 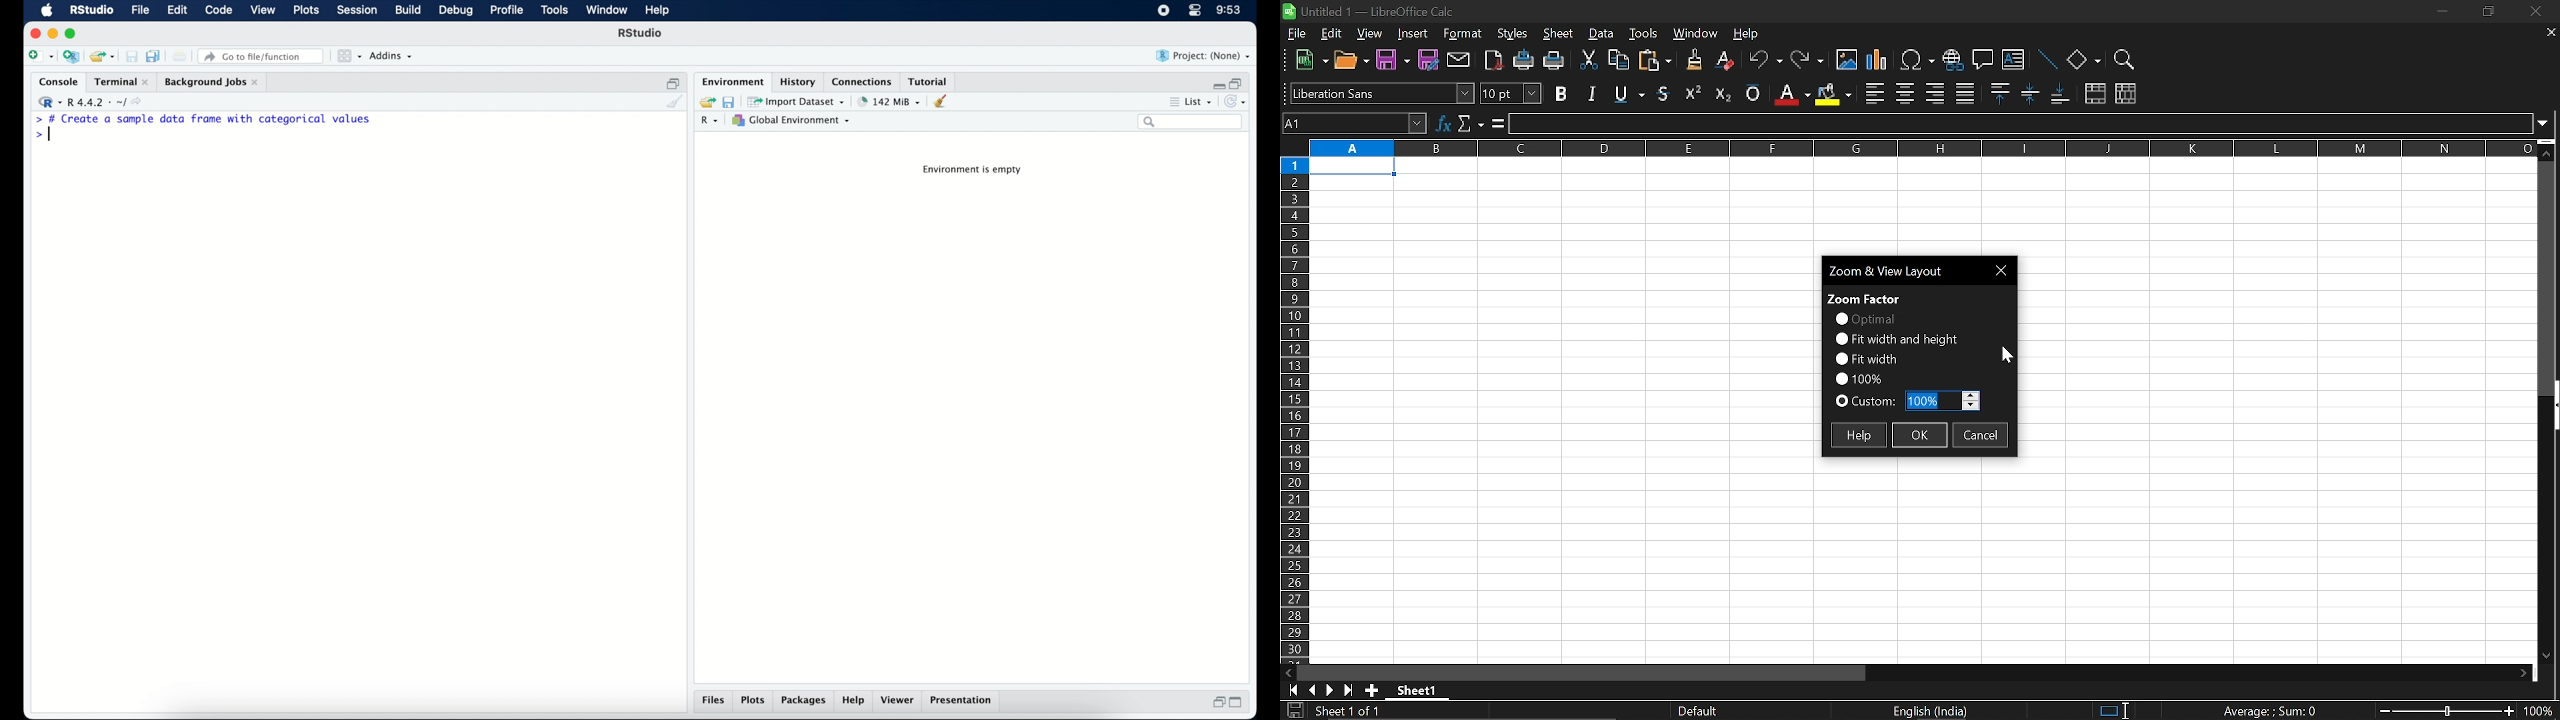 I want to click on import dataset, so click(x=797, y=101).